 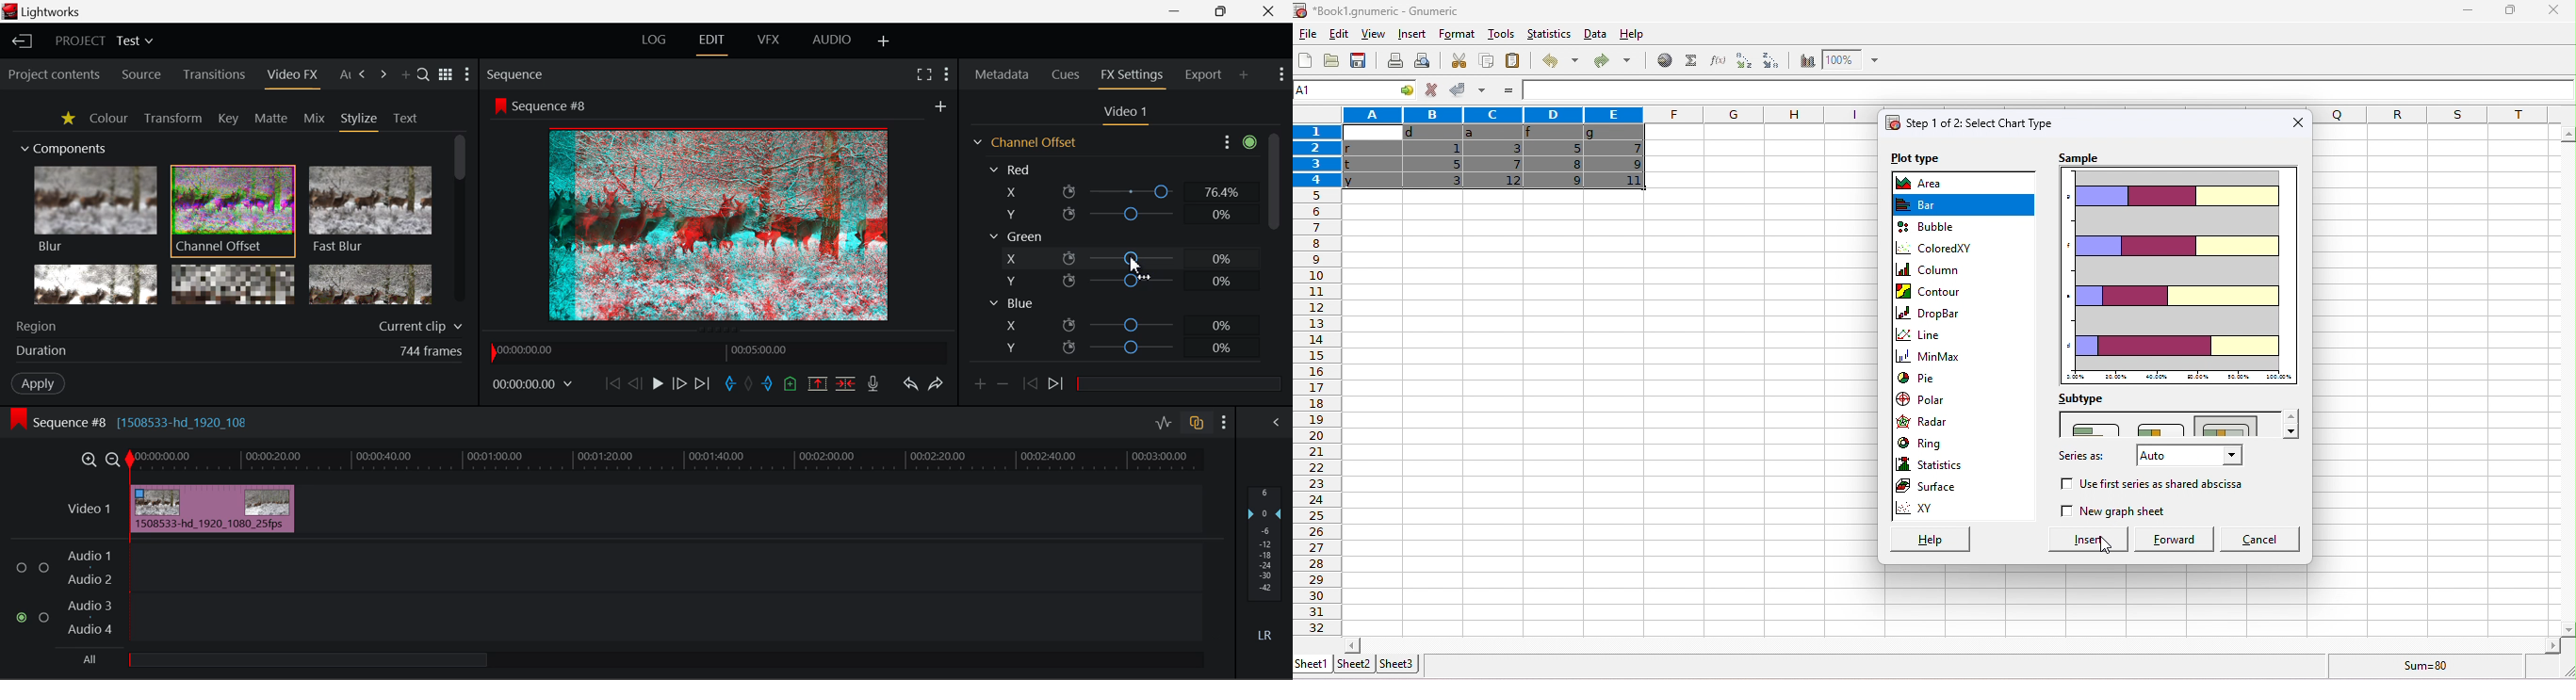 What do you see at coordinates (1430, 89) in the screenshot?
I see `reject` at bounding box center [1430, 89].